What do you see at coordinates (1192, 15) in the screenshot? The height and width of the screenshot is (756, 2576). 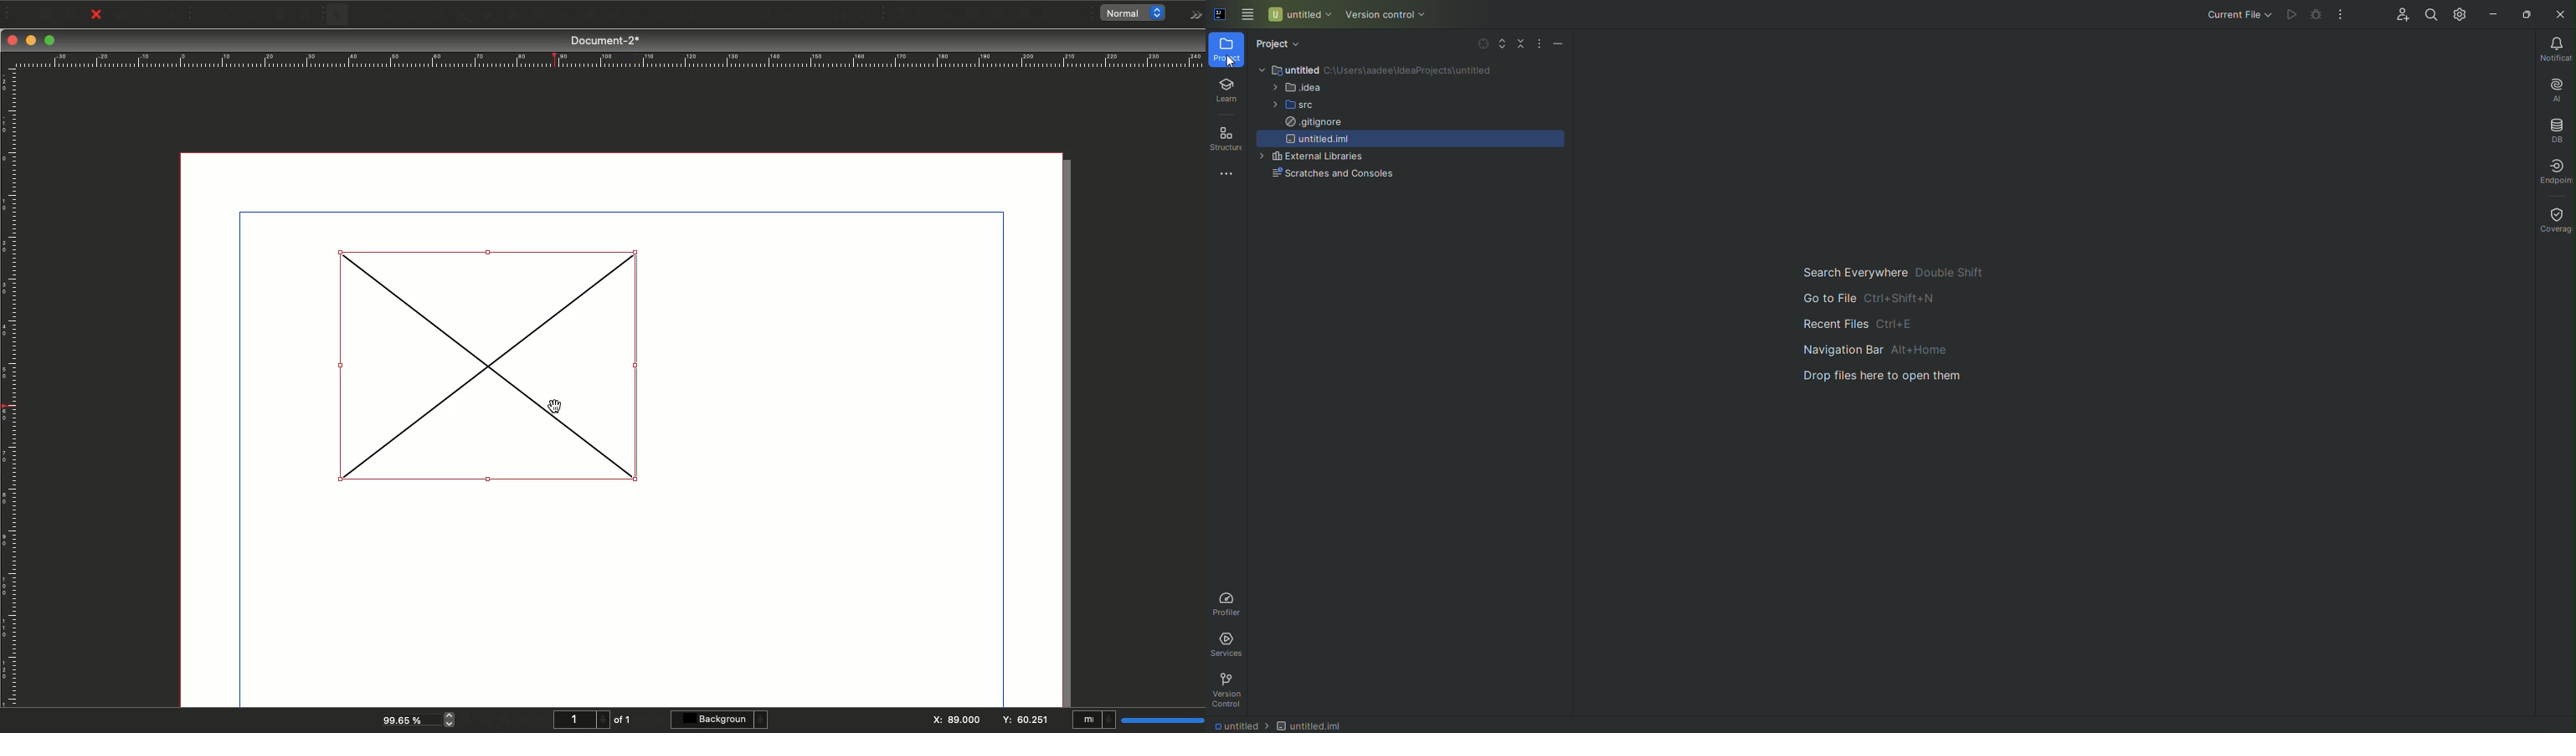 I see `Options` at bounding box center [1192, 15].